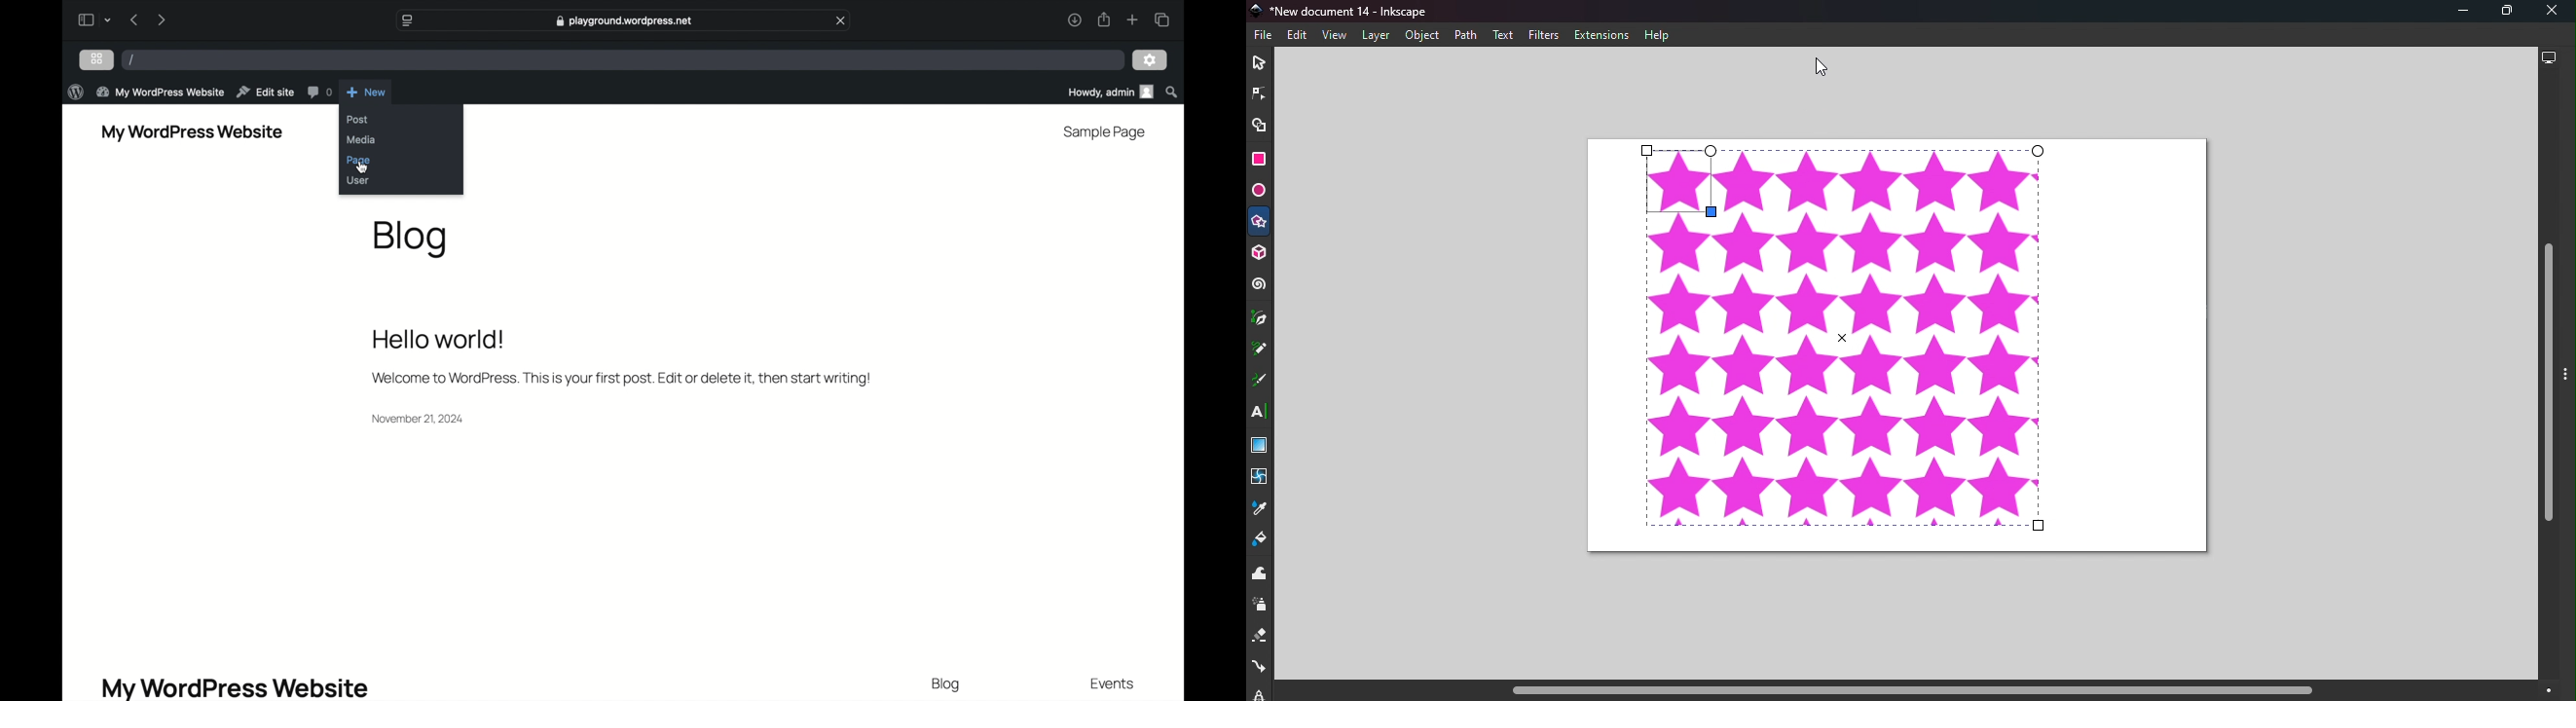  I want to click on Maximize tool, so click(2502, 11).